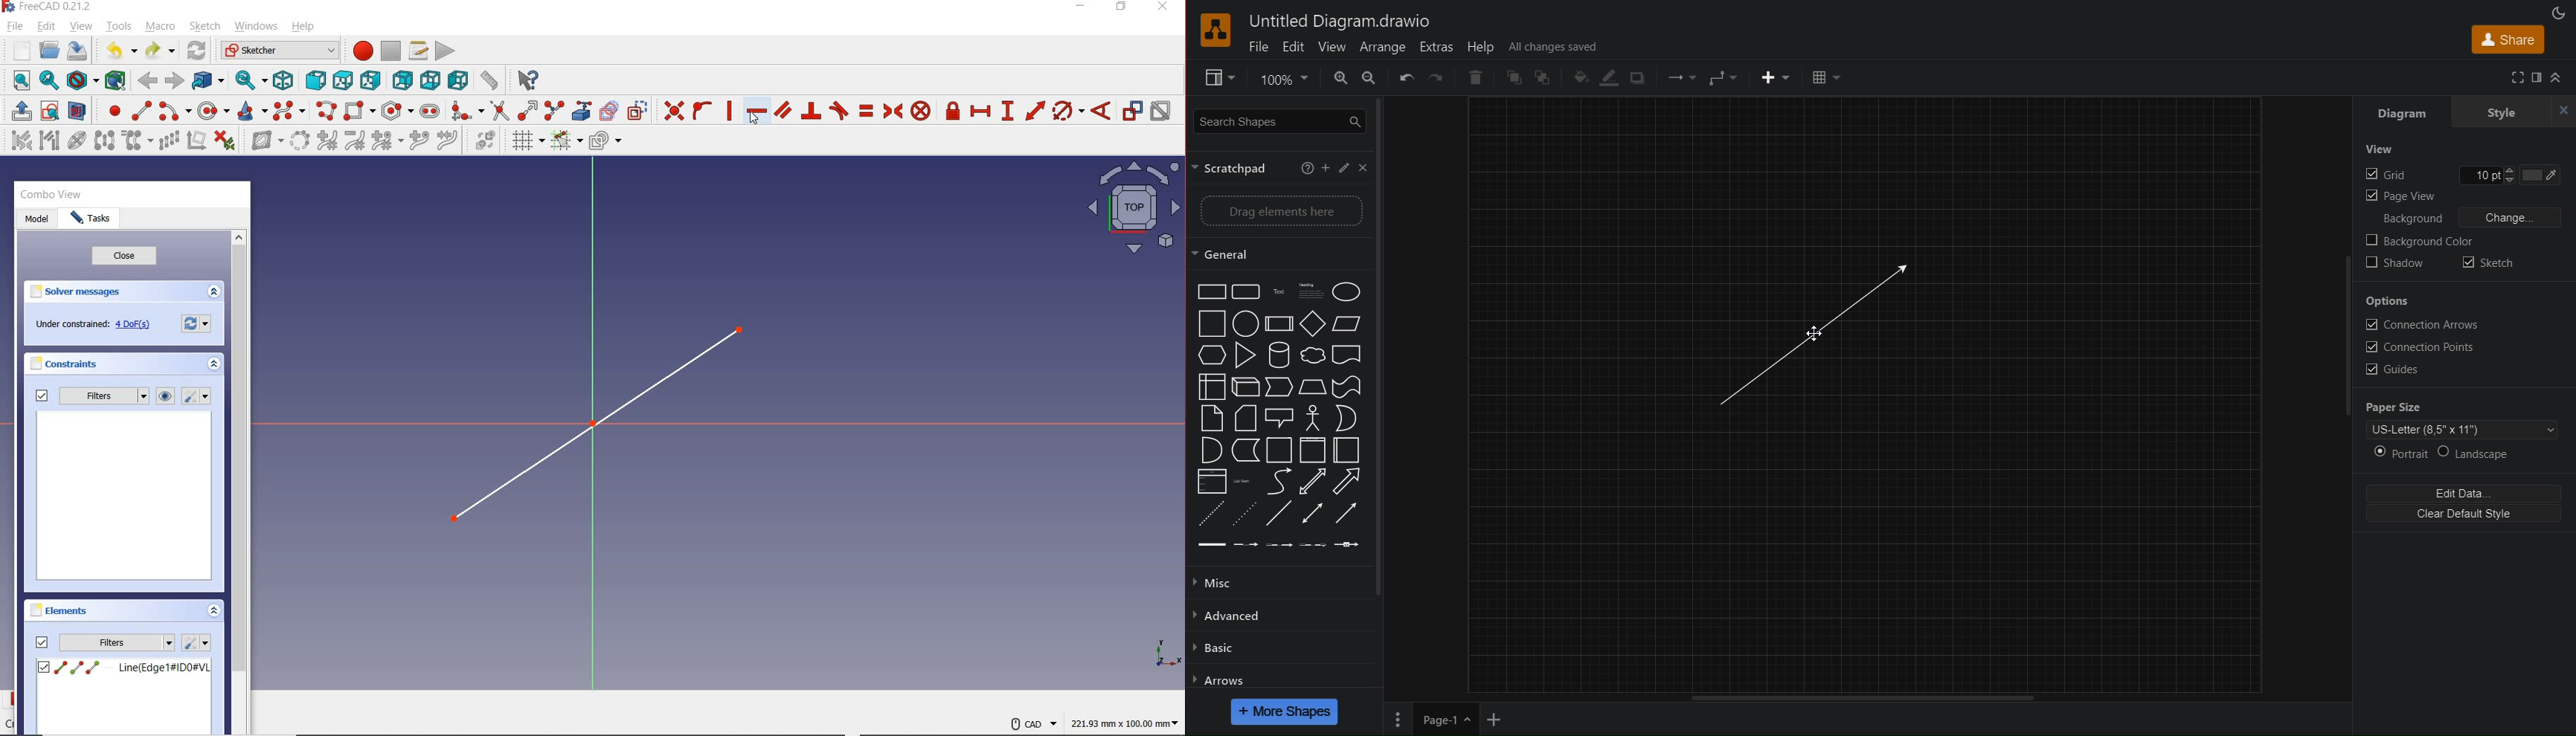 The width and height of the screenshot is (2576, 756). What do you see at coordinates (867, 111) in the screenshot?
I see `CONSTRAIN EQUAL` at bounding box center [867, 111].